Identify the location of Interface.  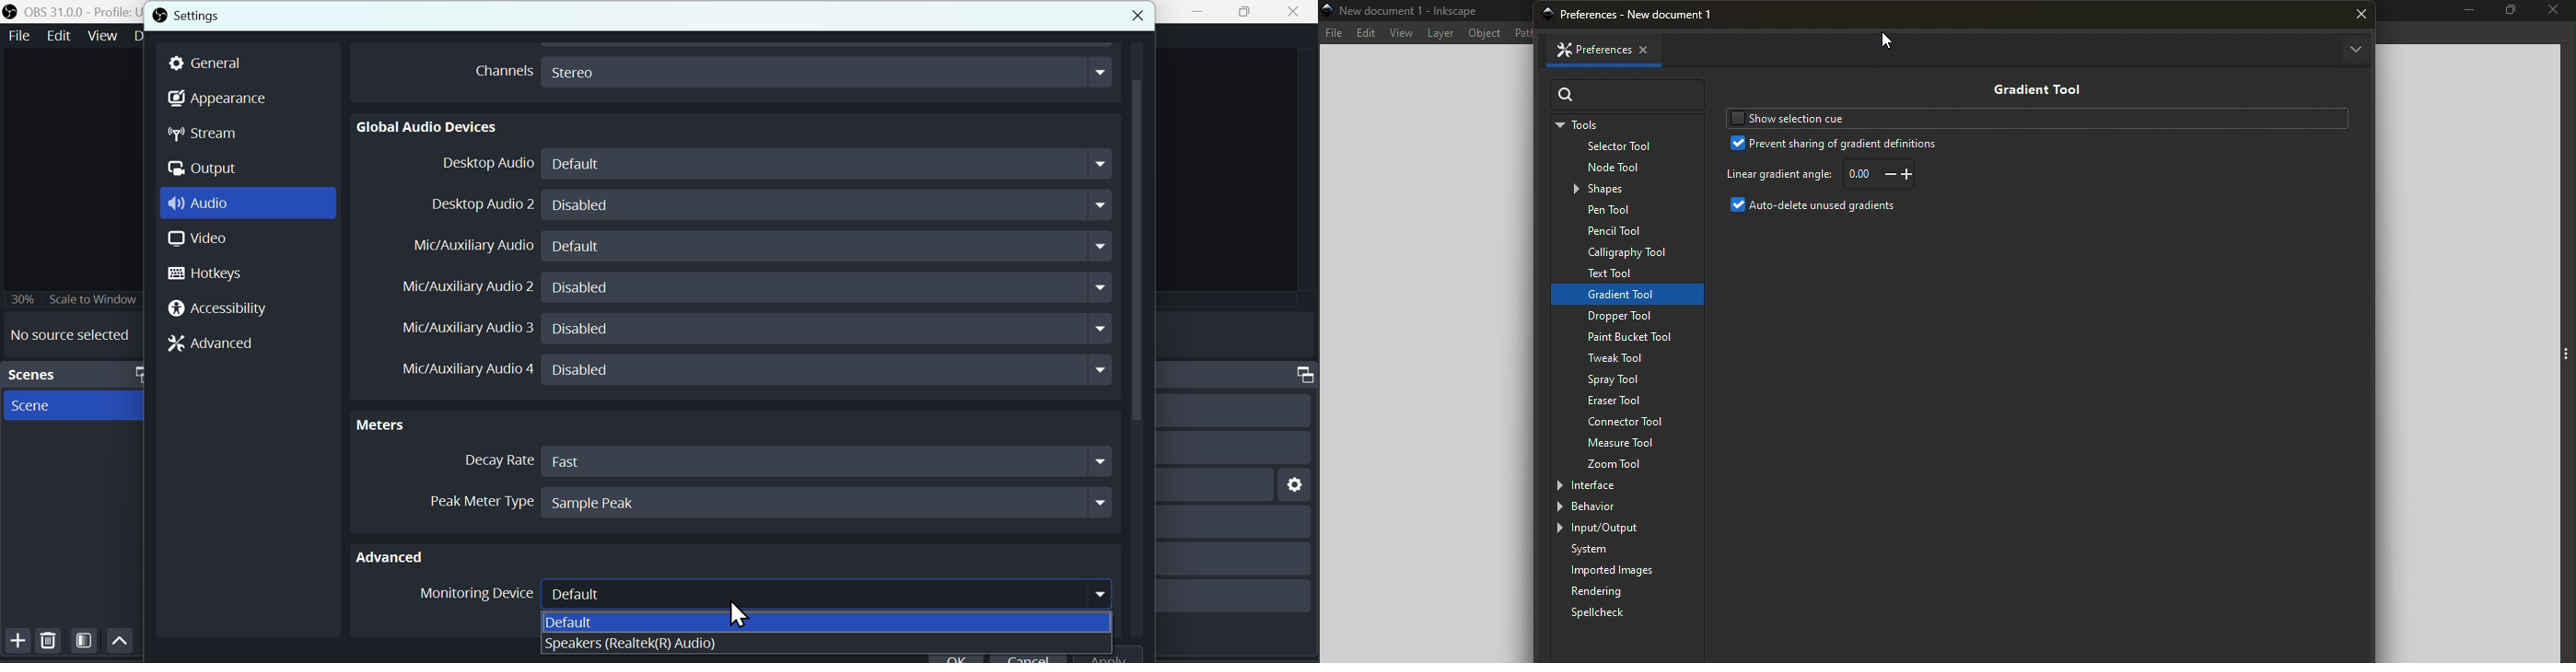
(1614, 484).